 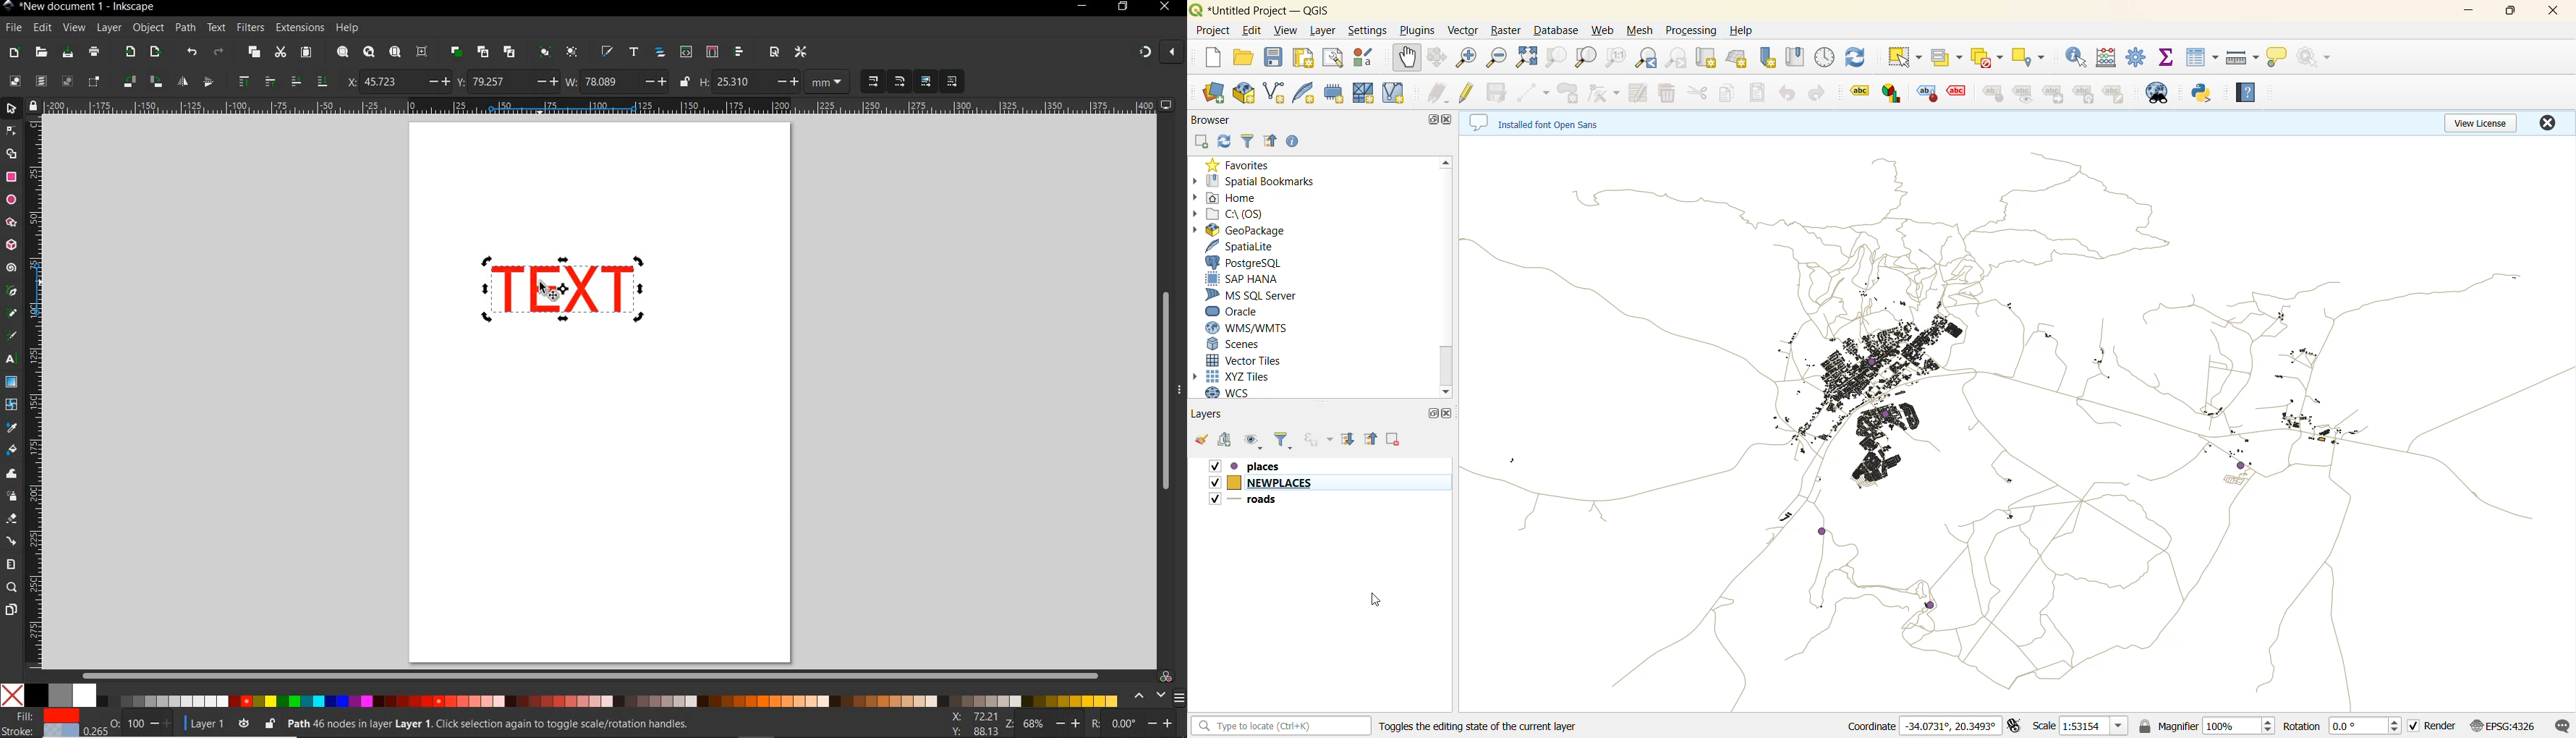 I want to click on NEW, so click(x=13, y=53).